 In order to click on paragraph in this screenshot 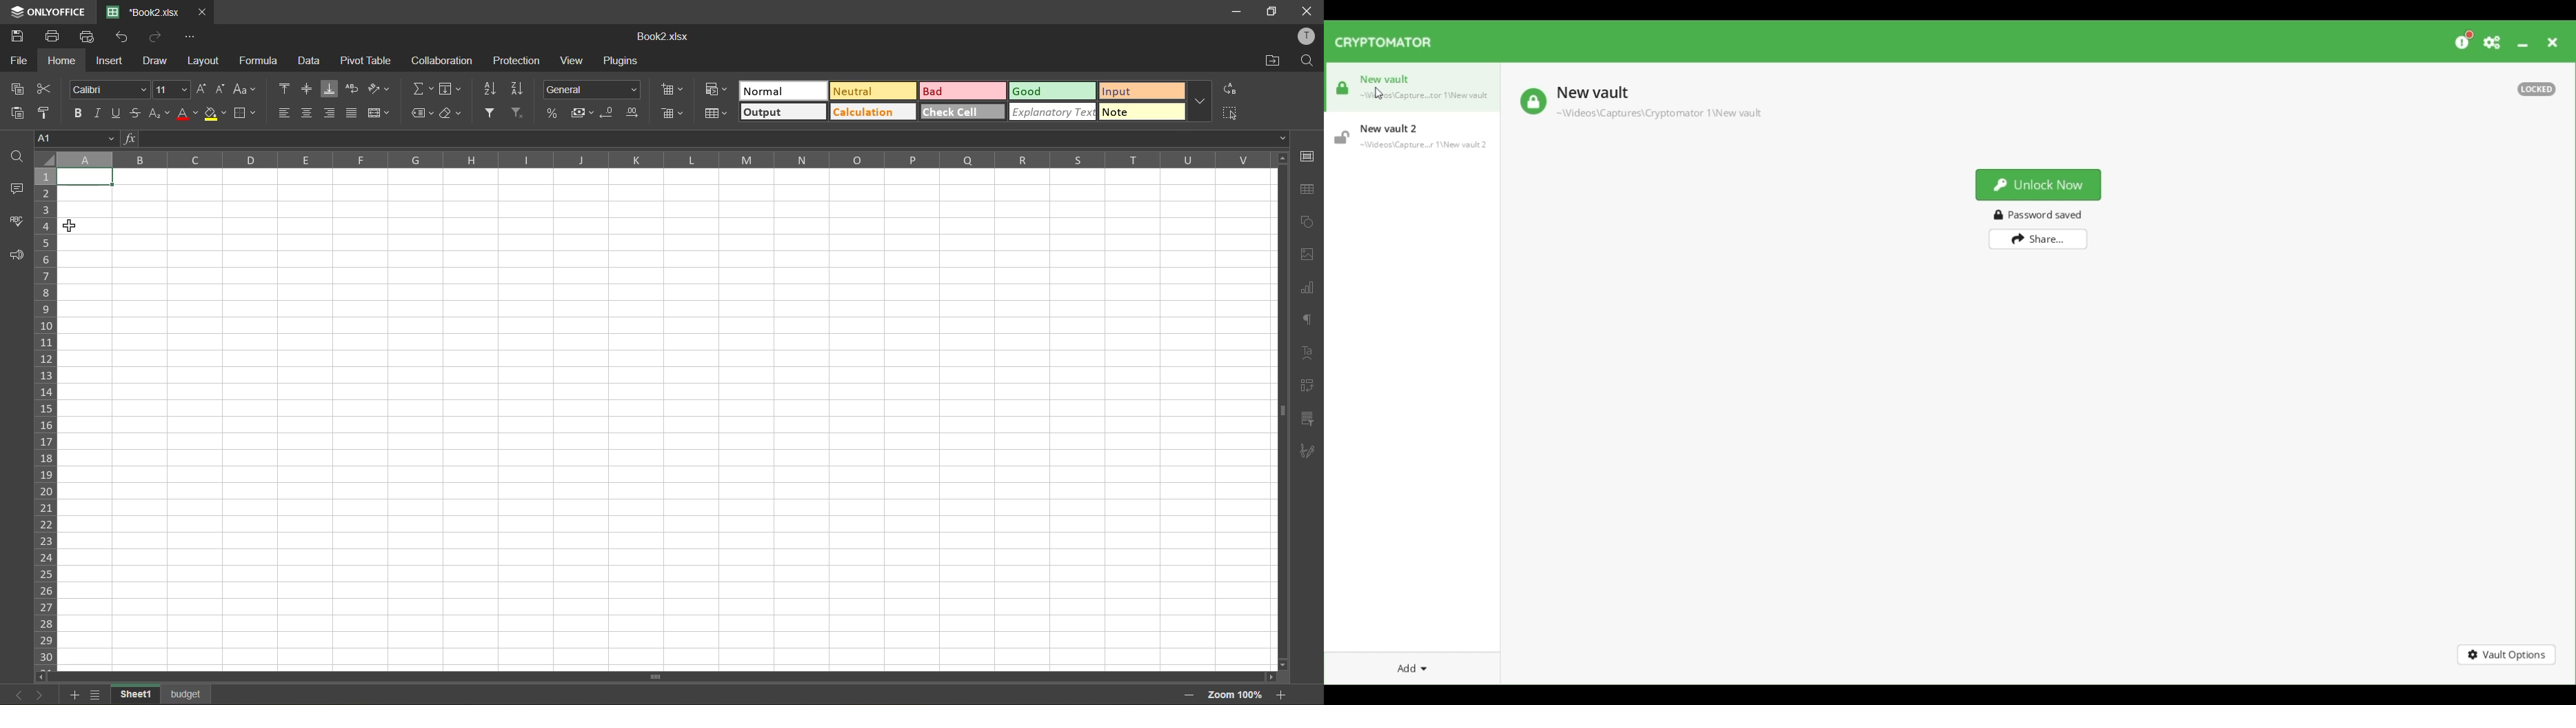, I will do `click(1310, 321)`.